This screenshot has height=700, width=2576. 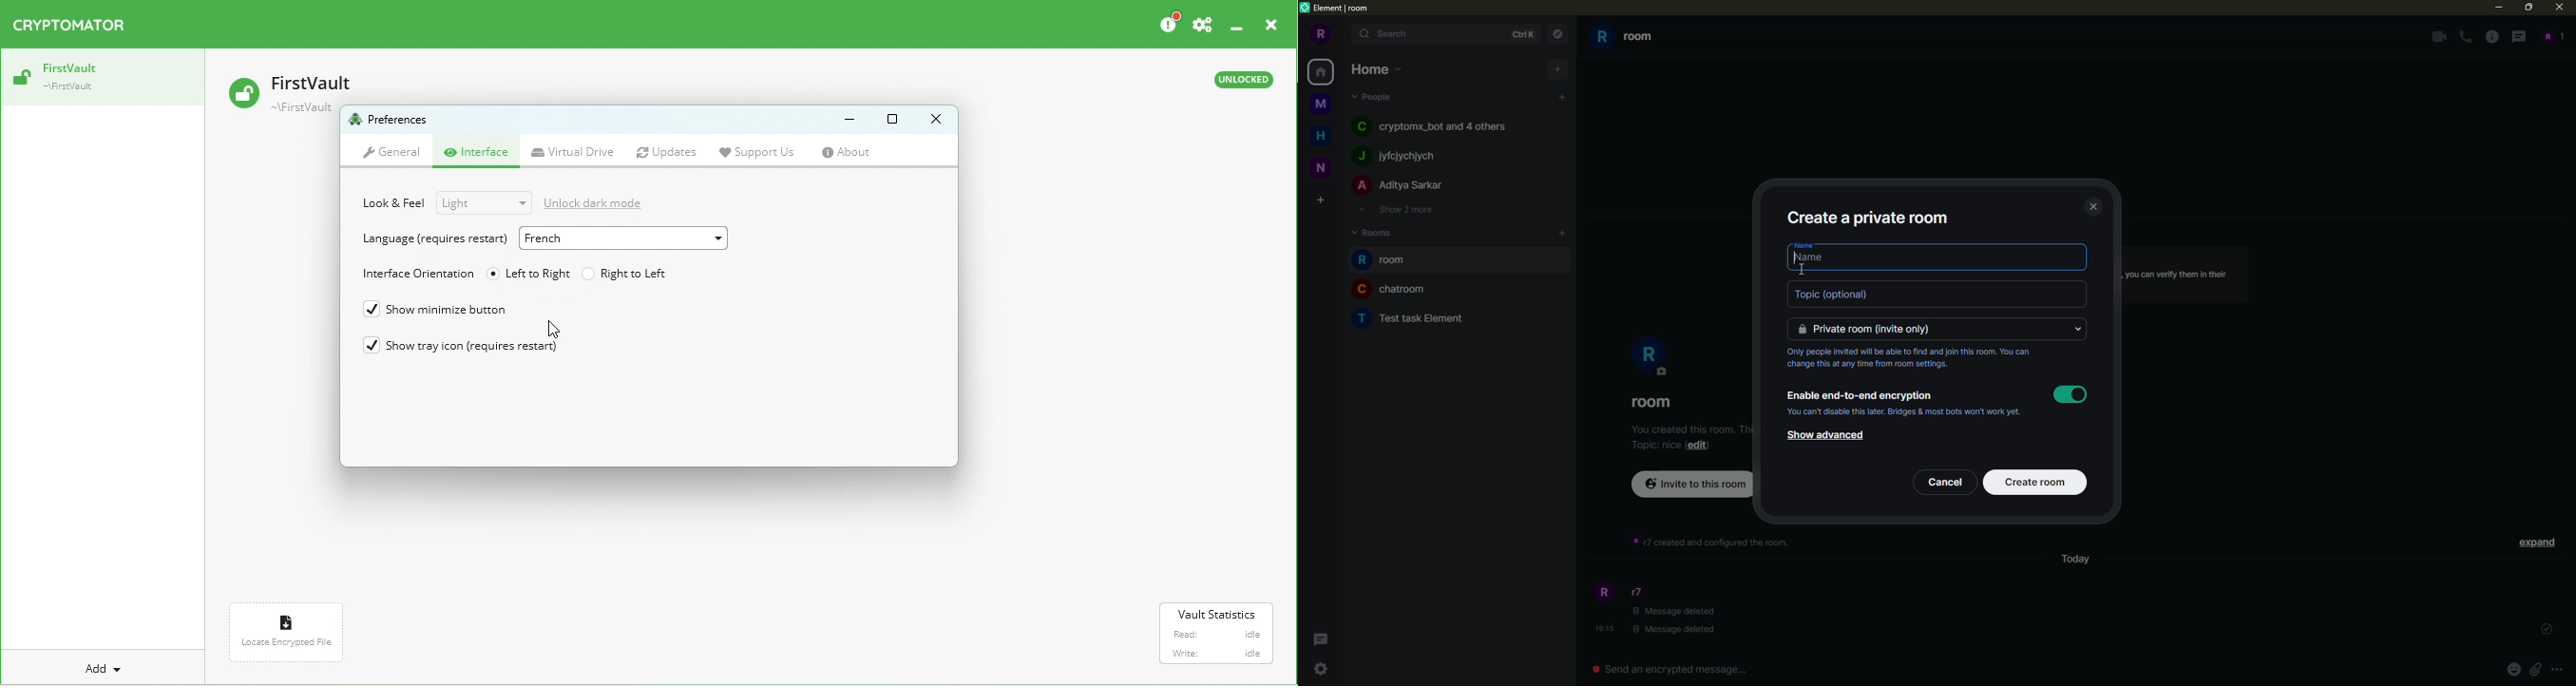 What do you see at coordinates (2466, 36) in the screenshot?
I see `voice call` at bounding box center [2466, 36].